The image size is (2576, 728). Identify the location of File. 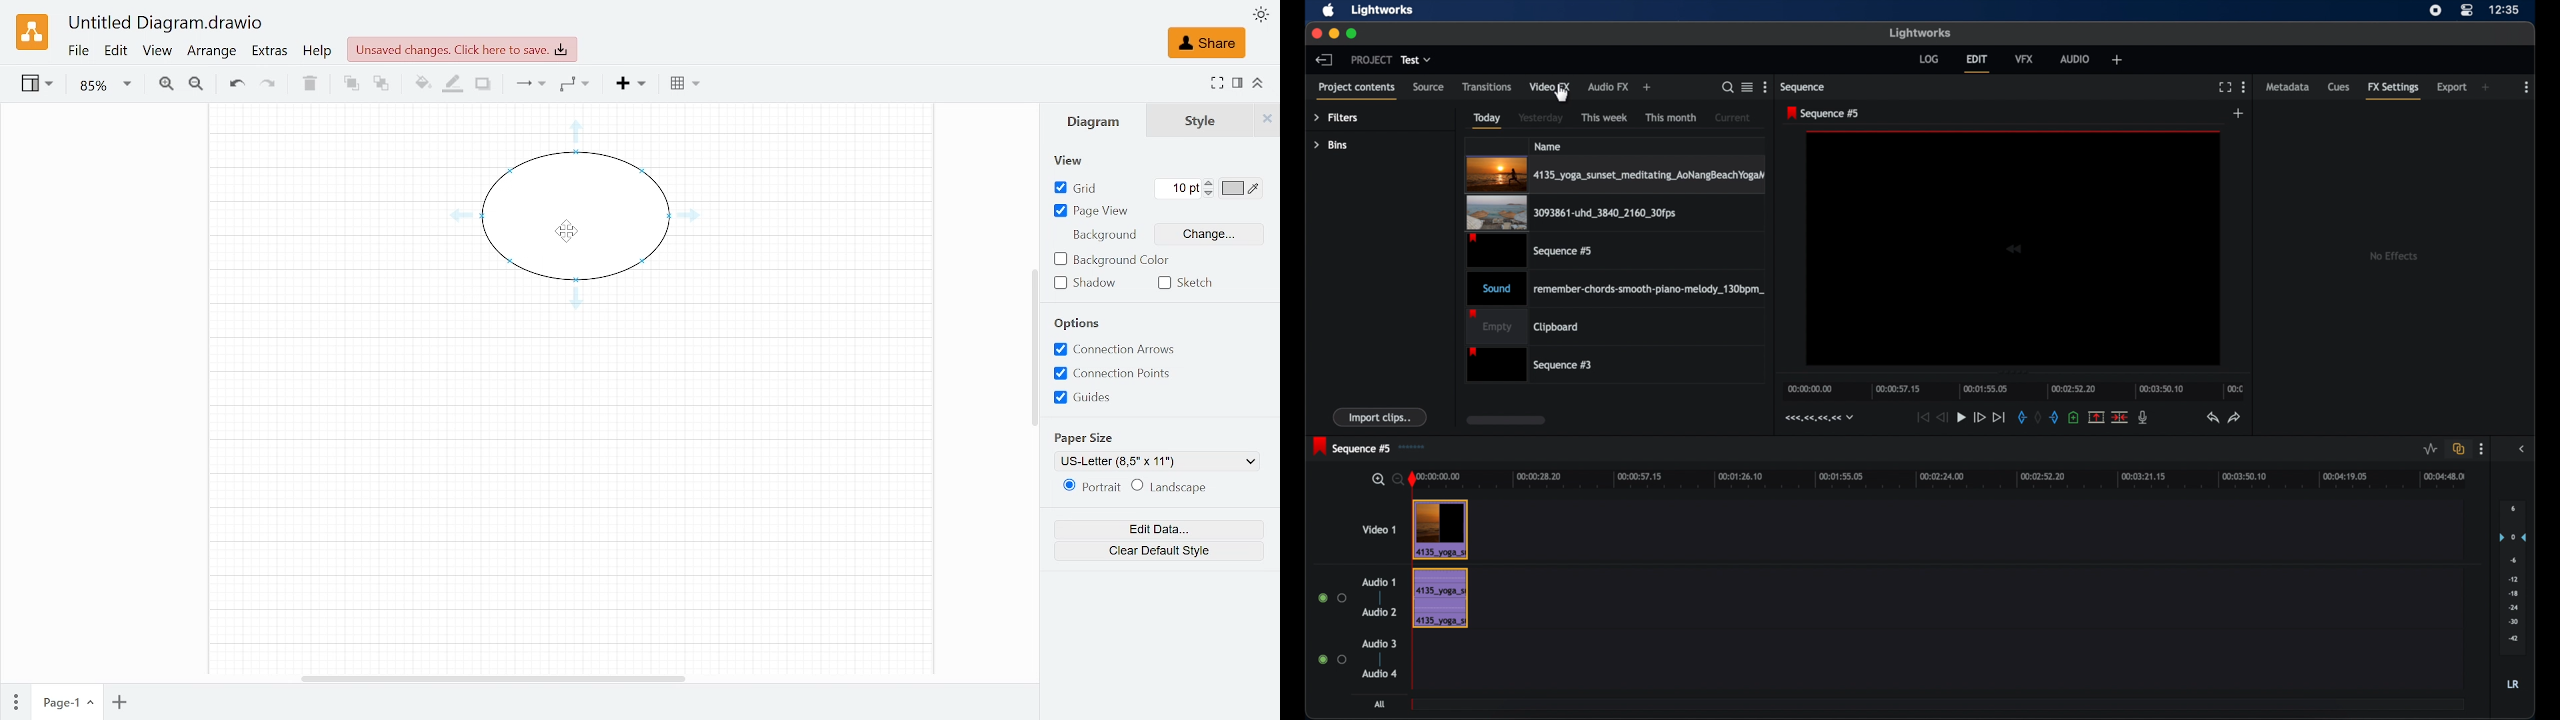
(78, 51).